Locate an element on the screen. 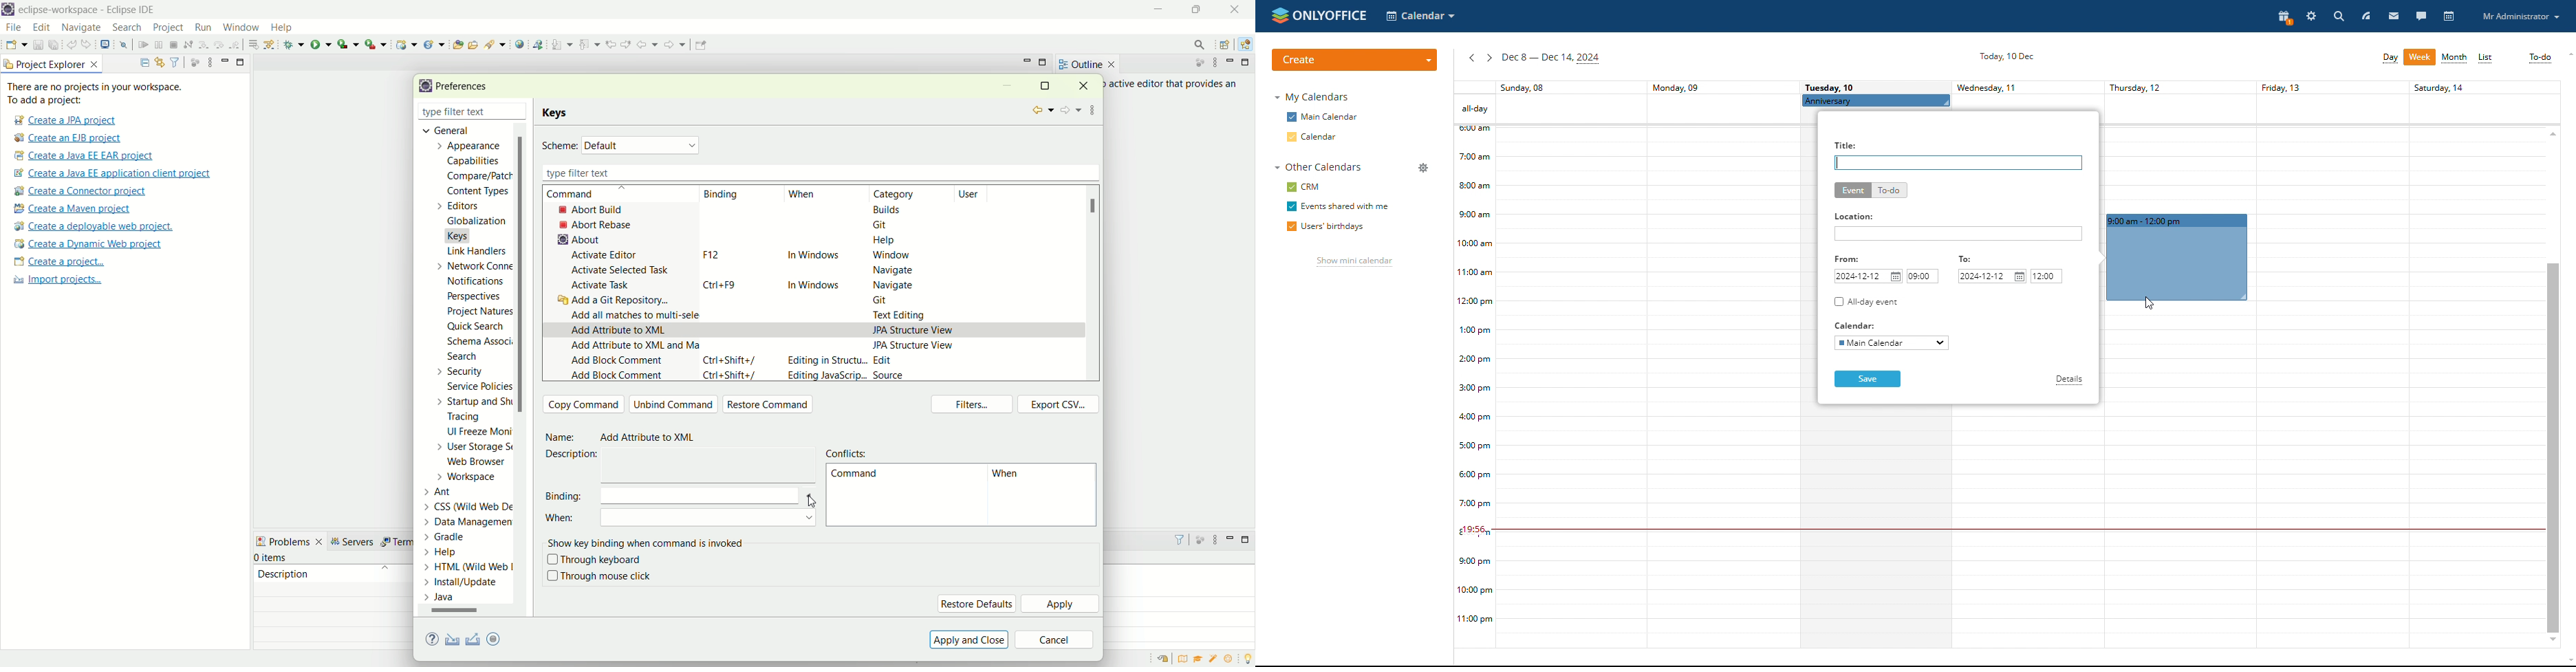 The image size is (2576, 672). checkbox is located at coordinates (1290, 206).